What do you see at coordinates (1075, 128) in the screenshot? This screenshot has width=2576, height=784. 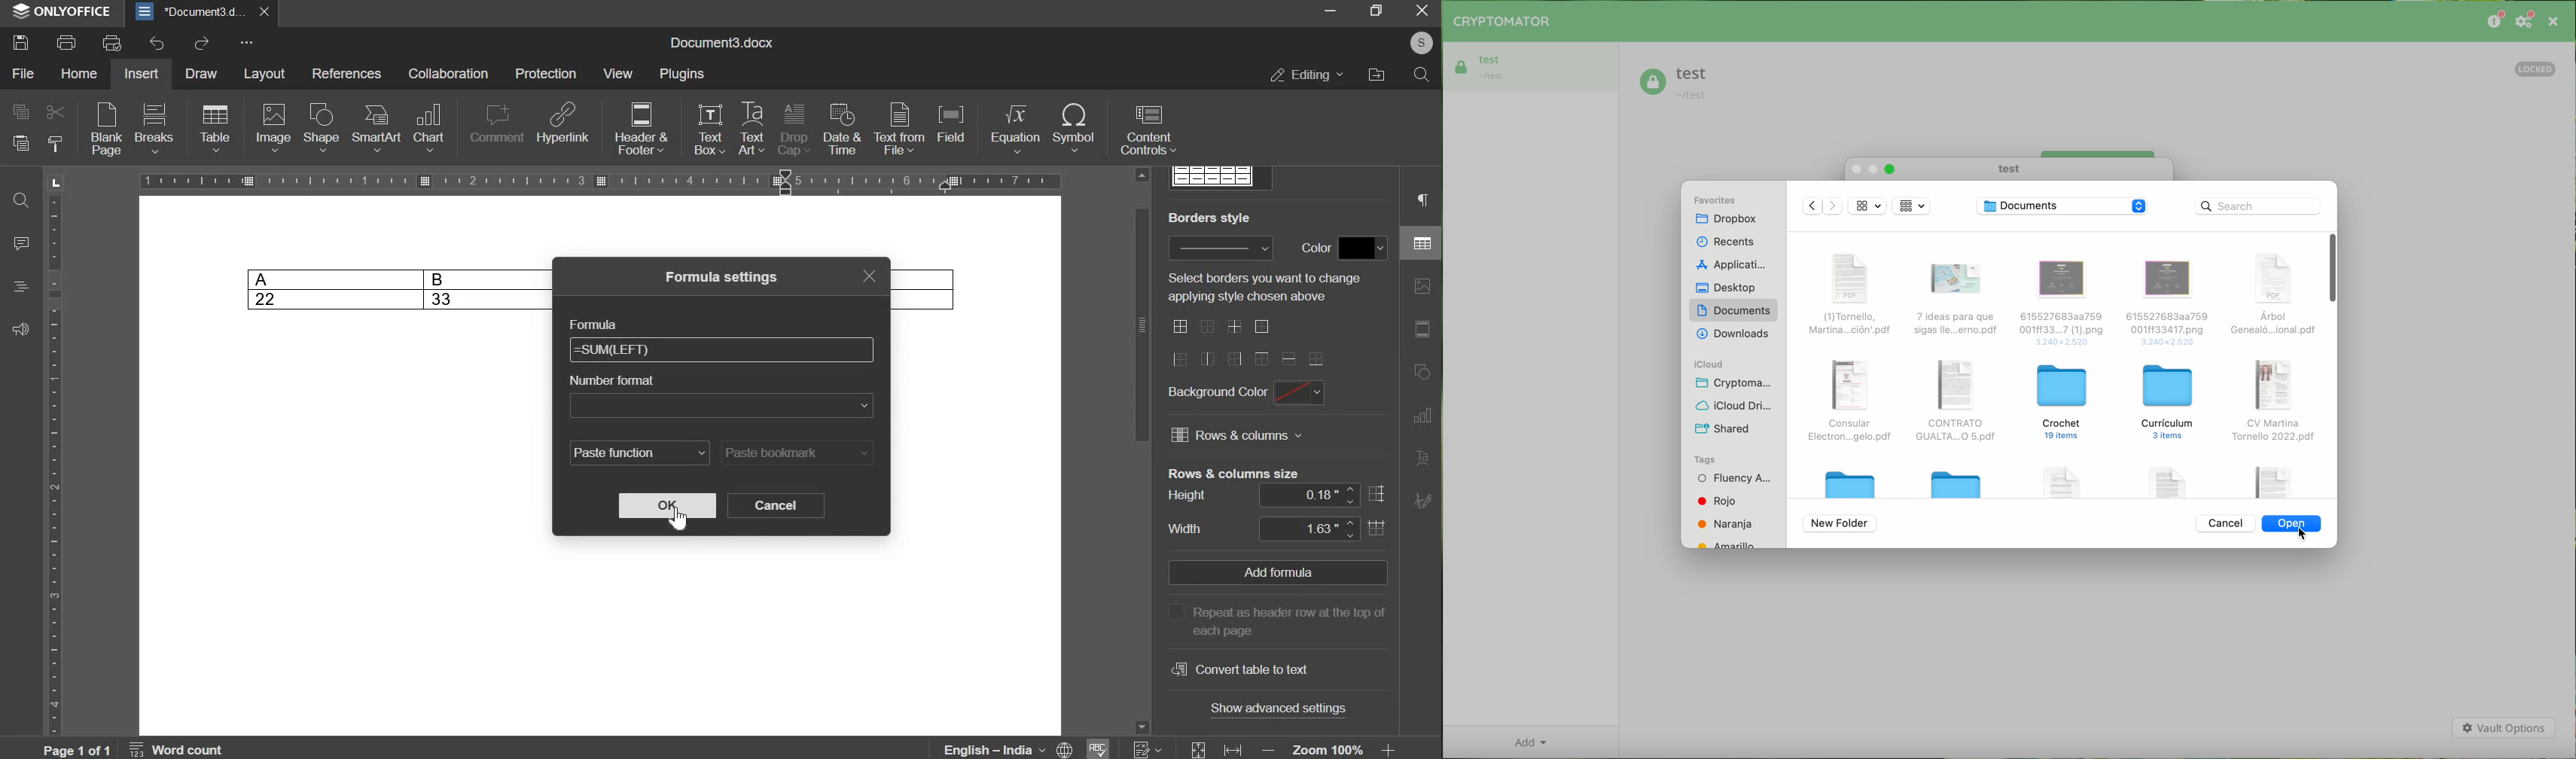 I see `symbol` at bounding box center [1075, 128].